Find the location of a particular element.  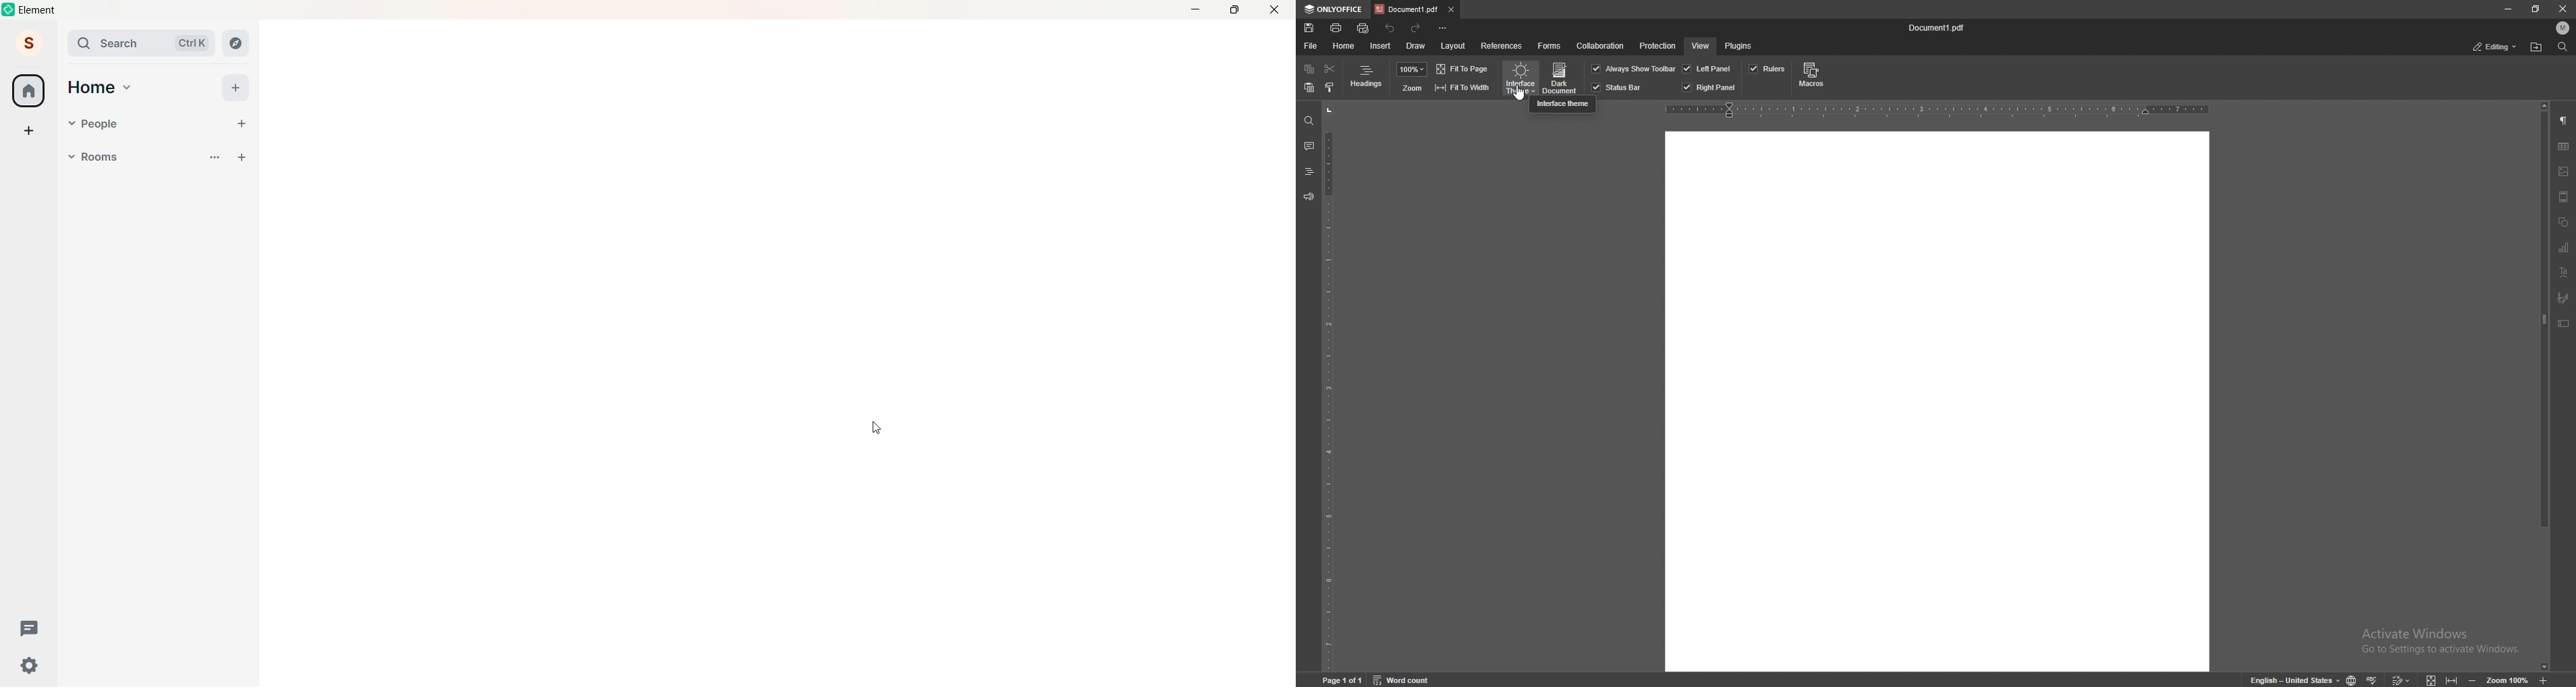

protection is located at coordinates (1658, 46).